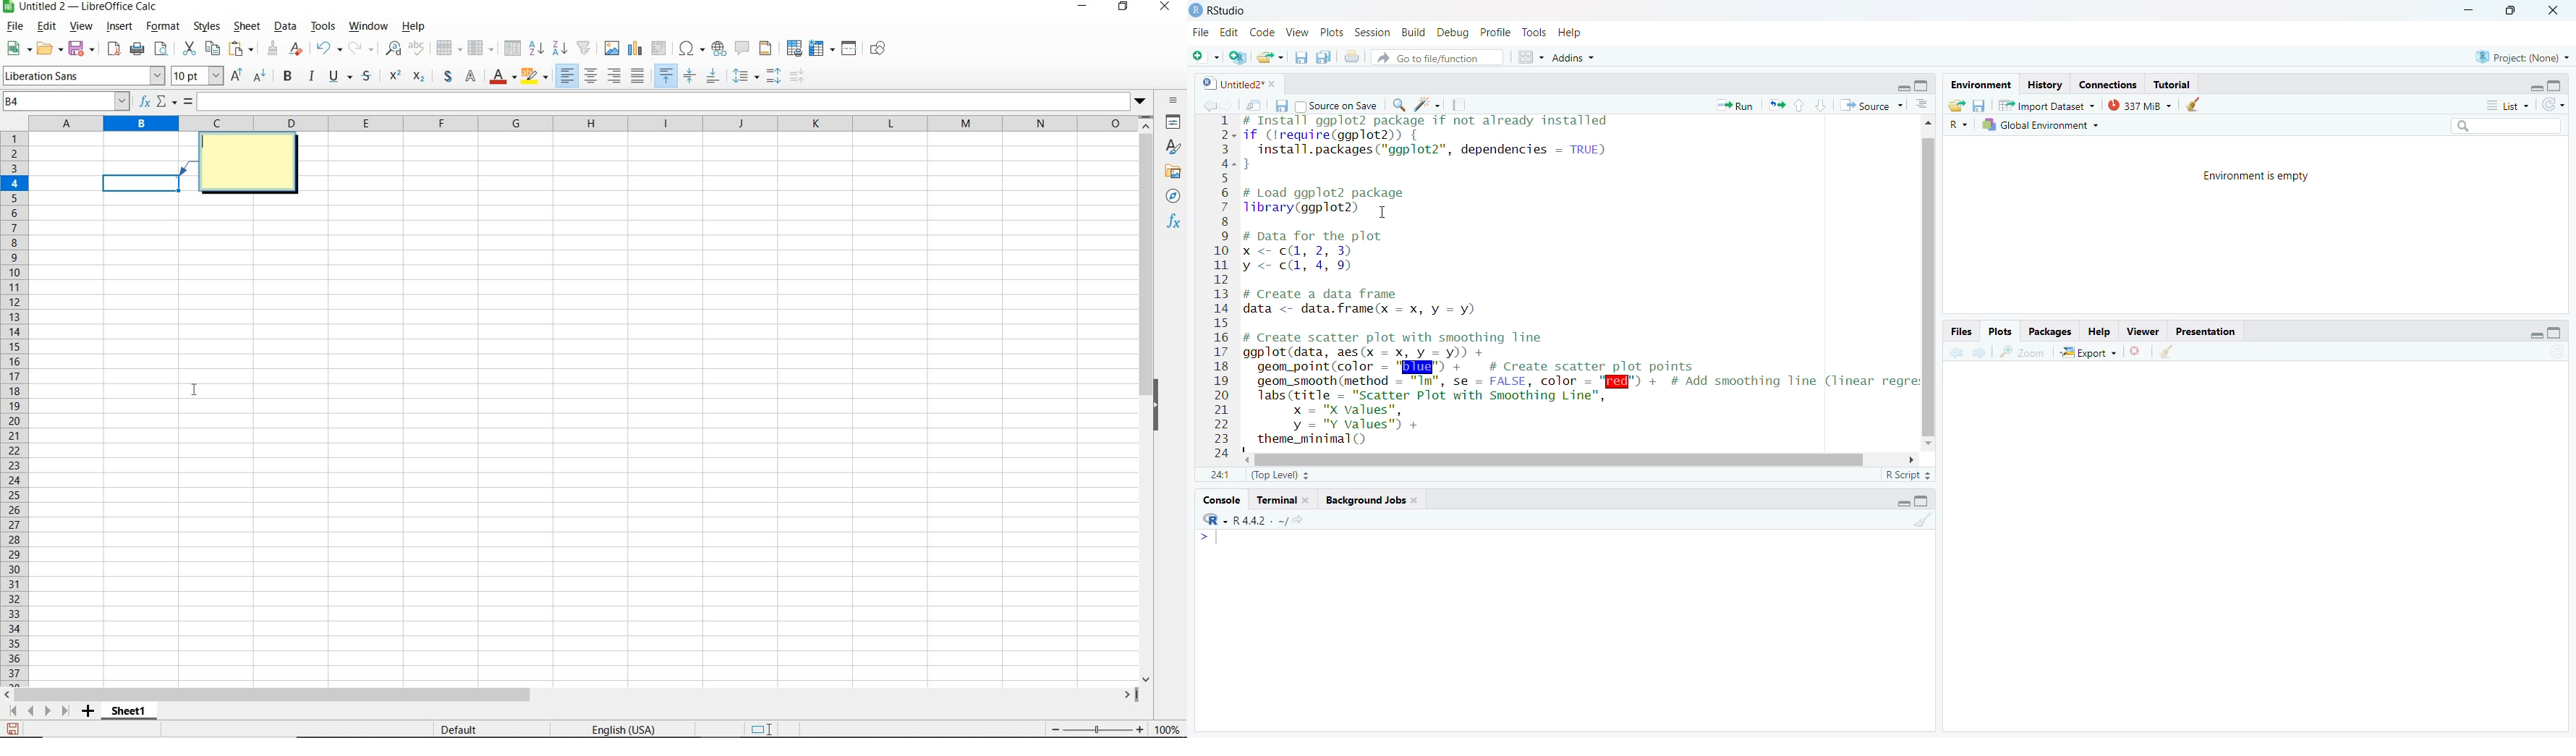 This screenshot has width=2576, height=756. What do you see at coordinates (676, 101) in the screenshot?
I see `expand formula bar` at bounding box center [676, 101].